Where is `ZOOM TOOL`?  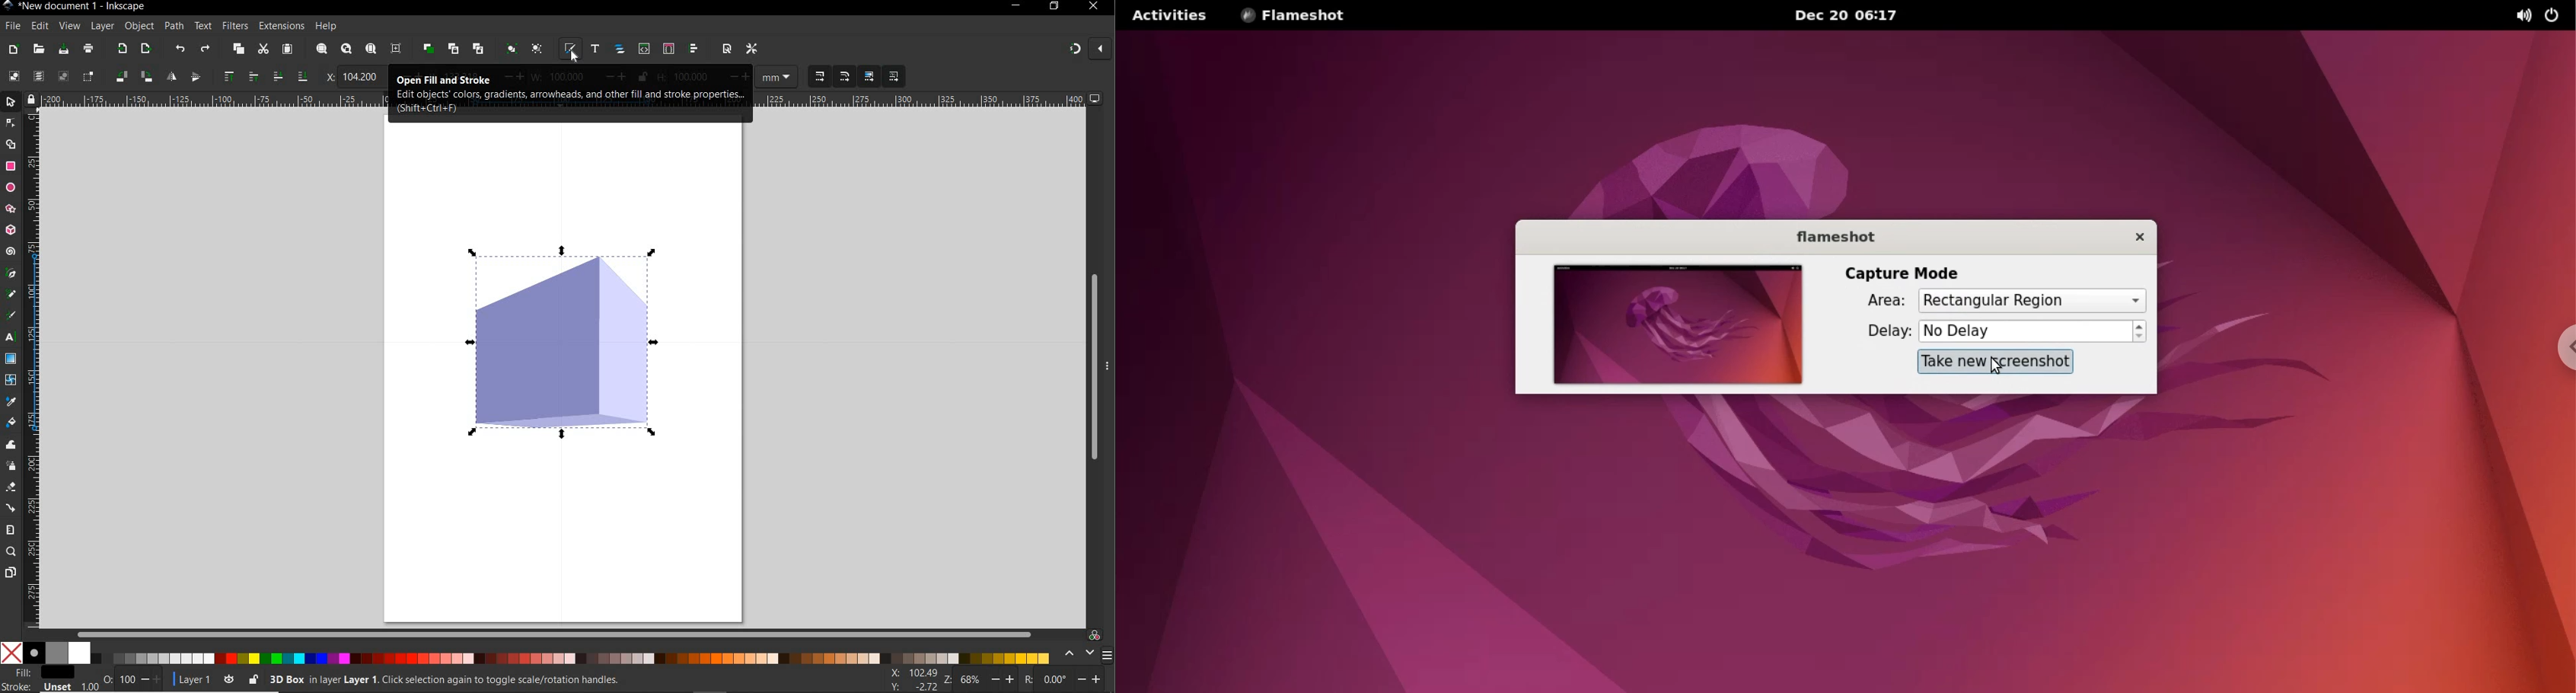
ZOOM TOOL is located at coordinates (12, 552).